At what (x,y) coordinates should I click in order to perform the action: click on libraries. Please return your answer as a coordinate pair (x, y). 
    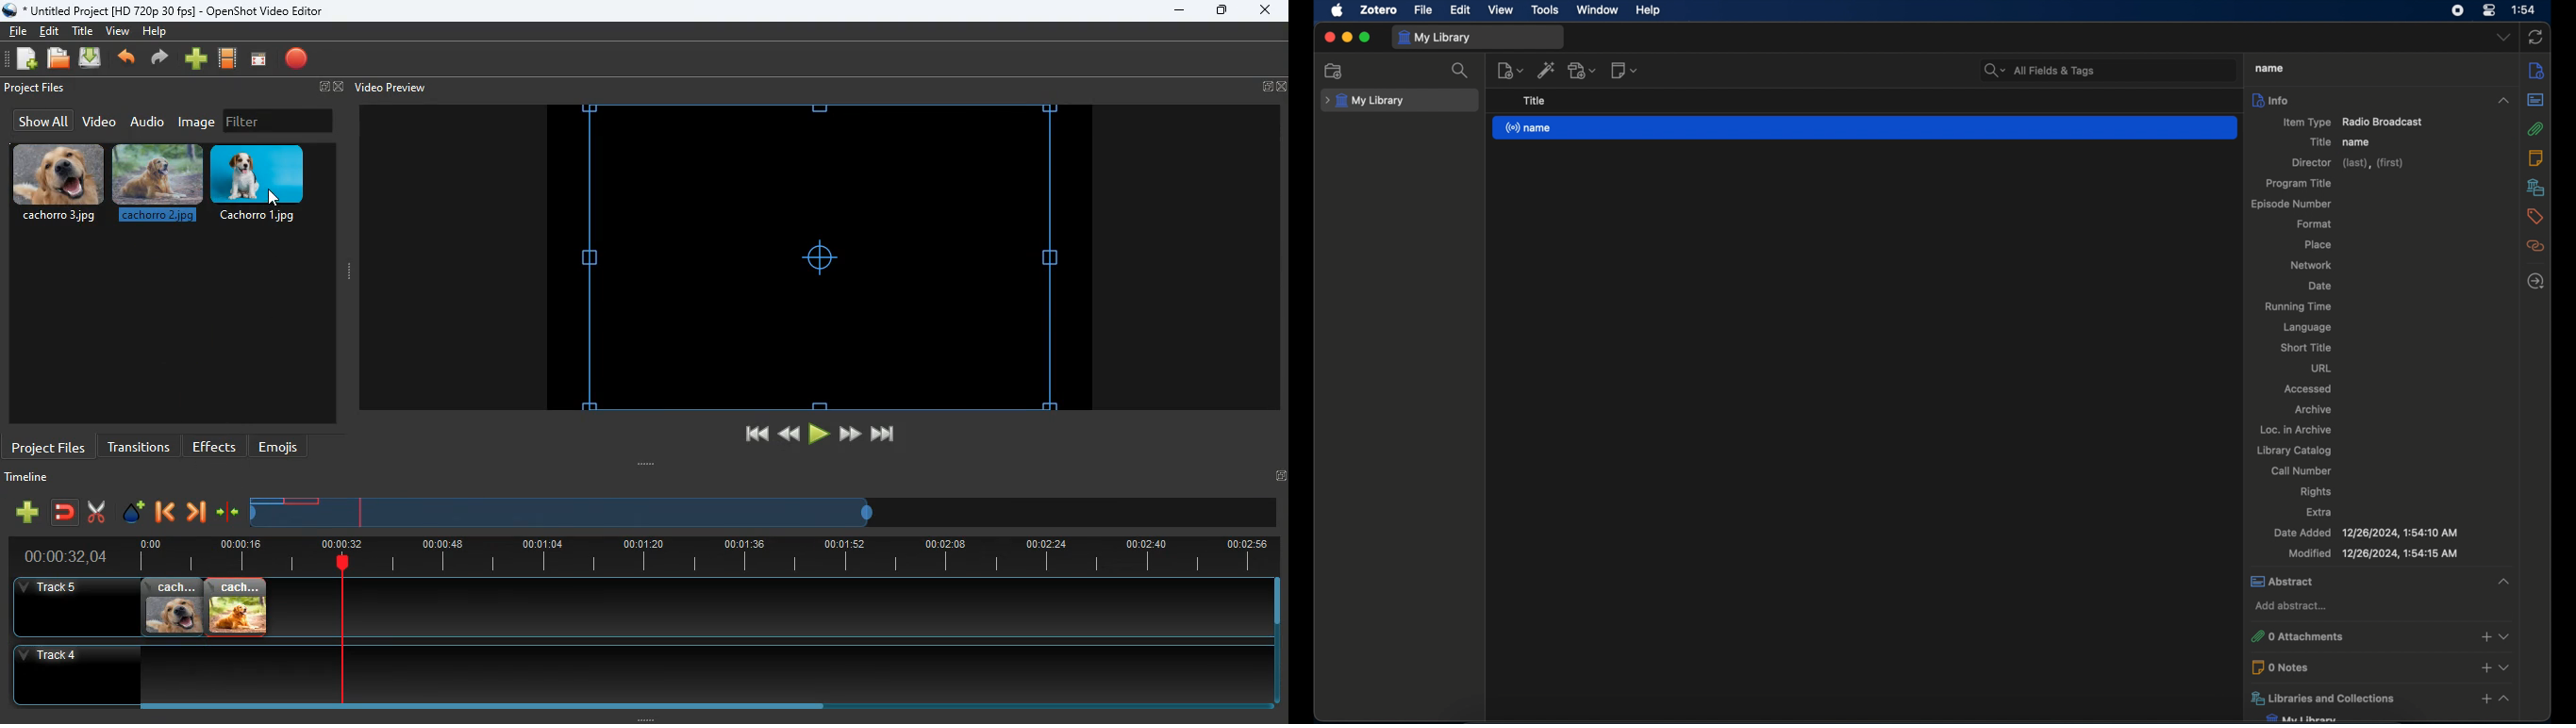
    Looking at the image, I should click on (2536, 187).